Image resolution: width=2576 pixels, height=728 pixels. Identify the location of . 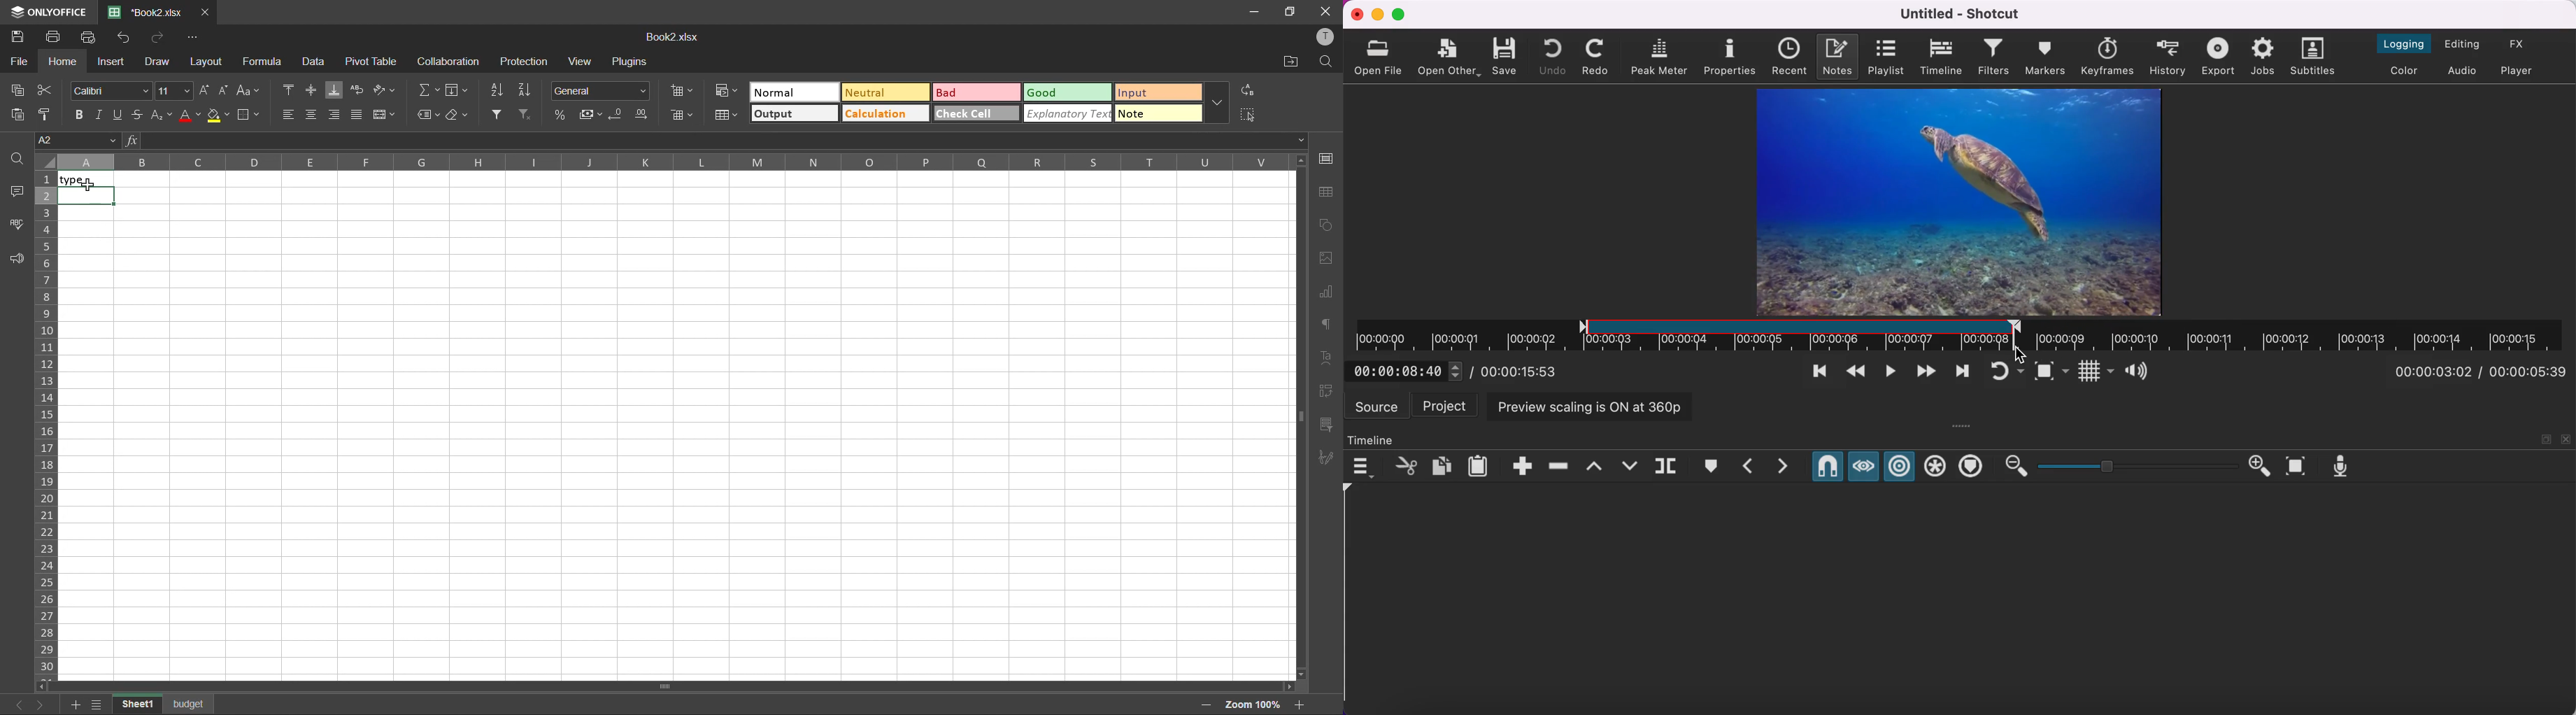
(2002, 371).